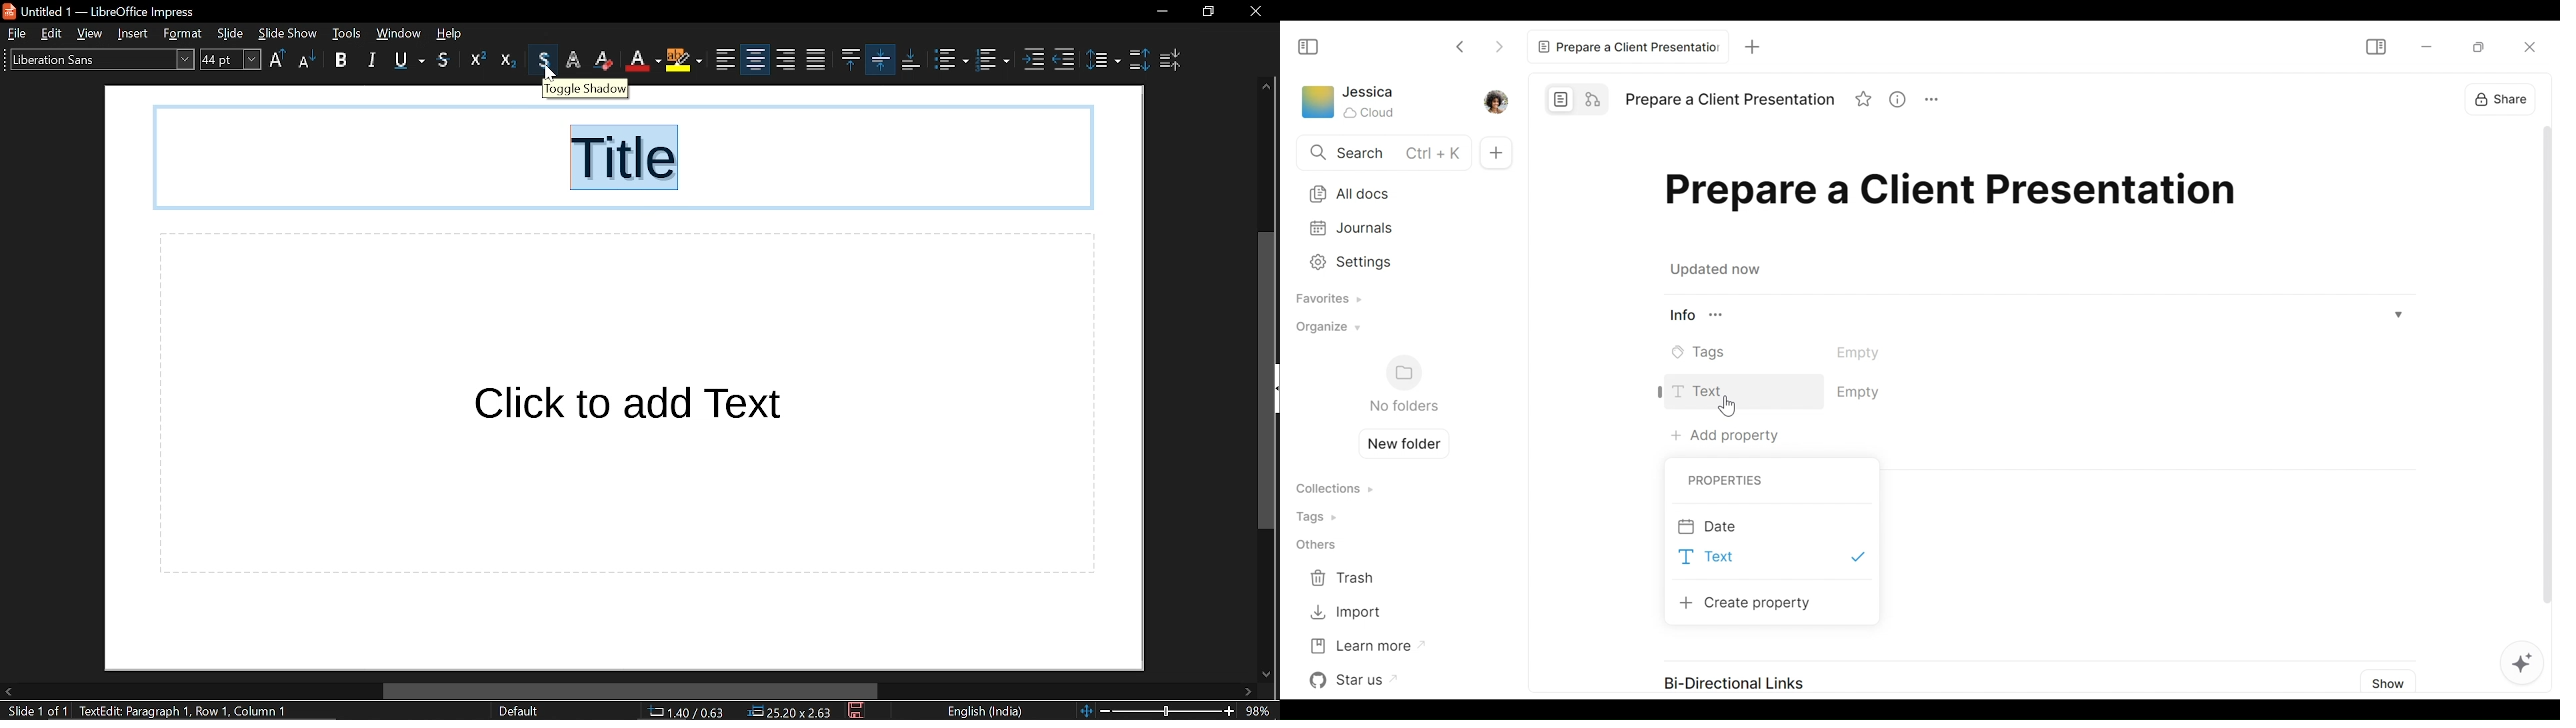  What do you see at coordinates (2425, 47) in the screenshot?
I see `minimize` at bounding box center [2425, 47].